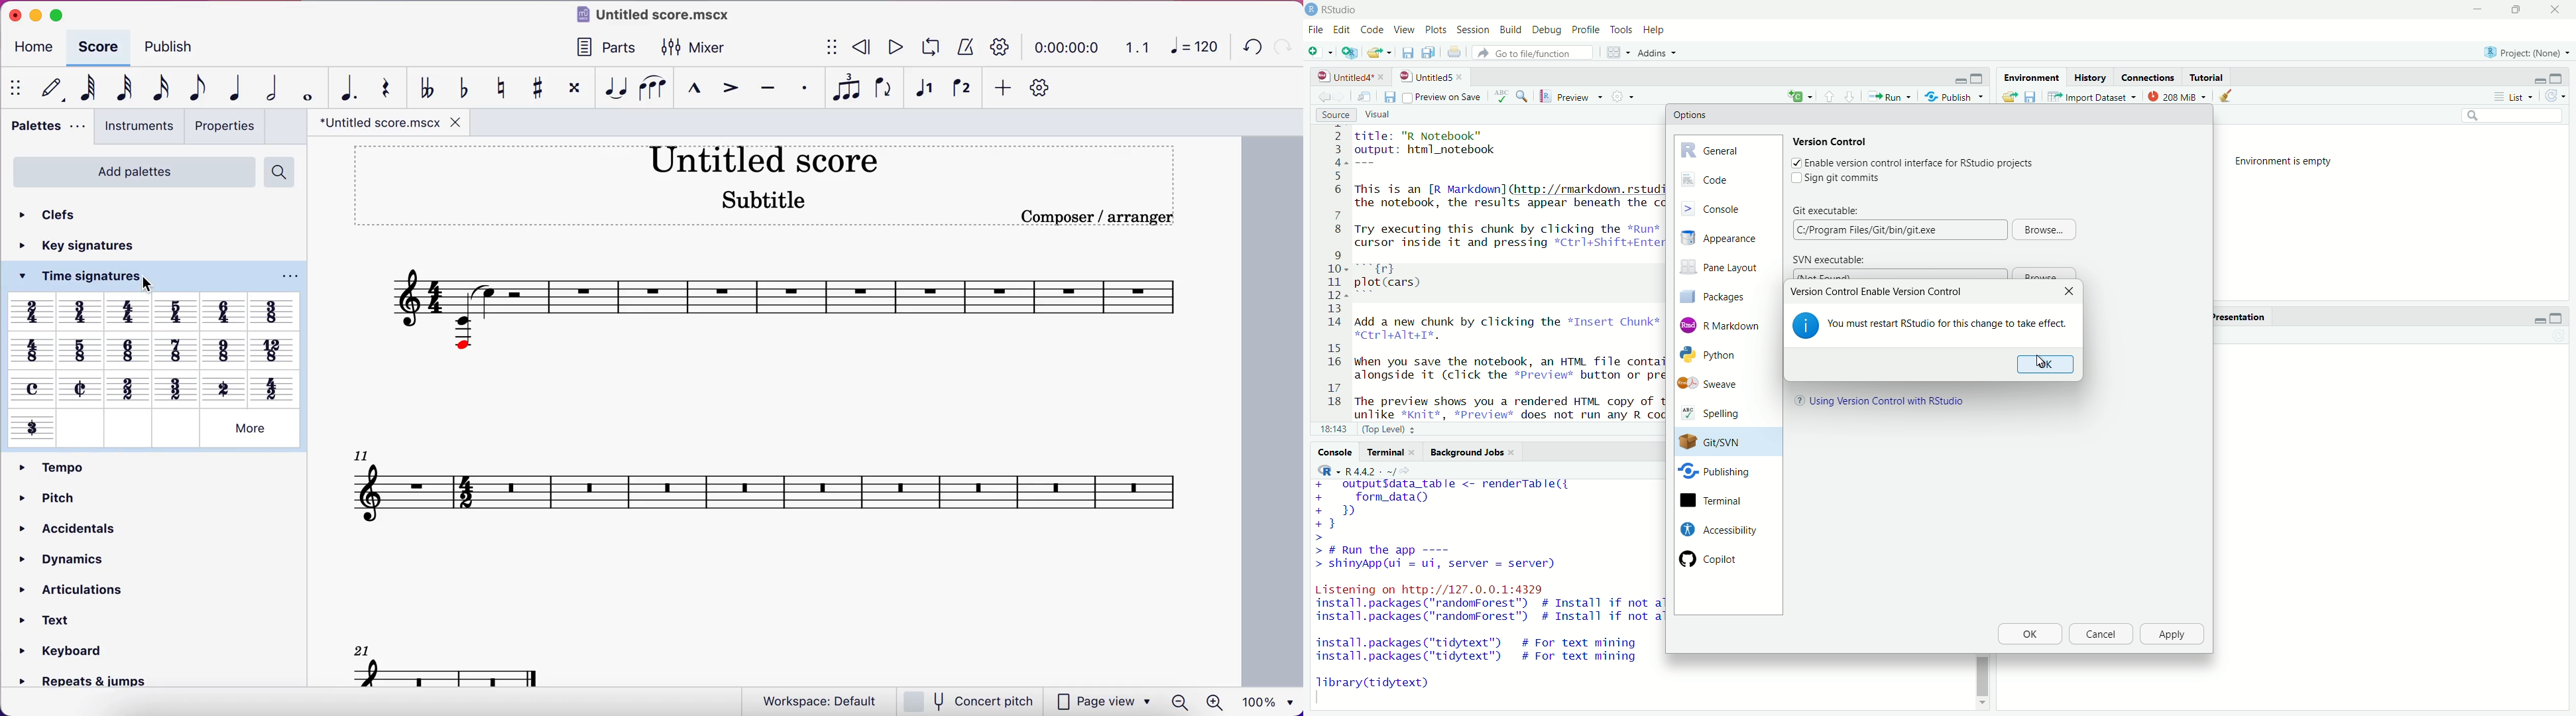 The image size is (2576, 728). What do you see at coordinates (726, 89) in the screenshot?
I see `accent` at bounding box center [726, 89].